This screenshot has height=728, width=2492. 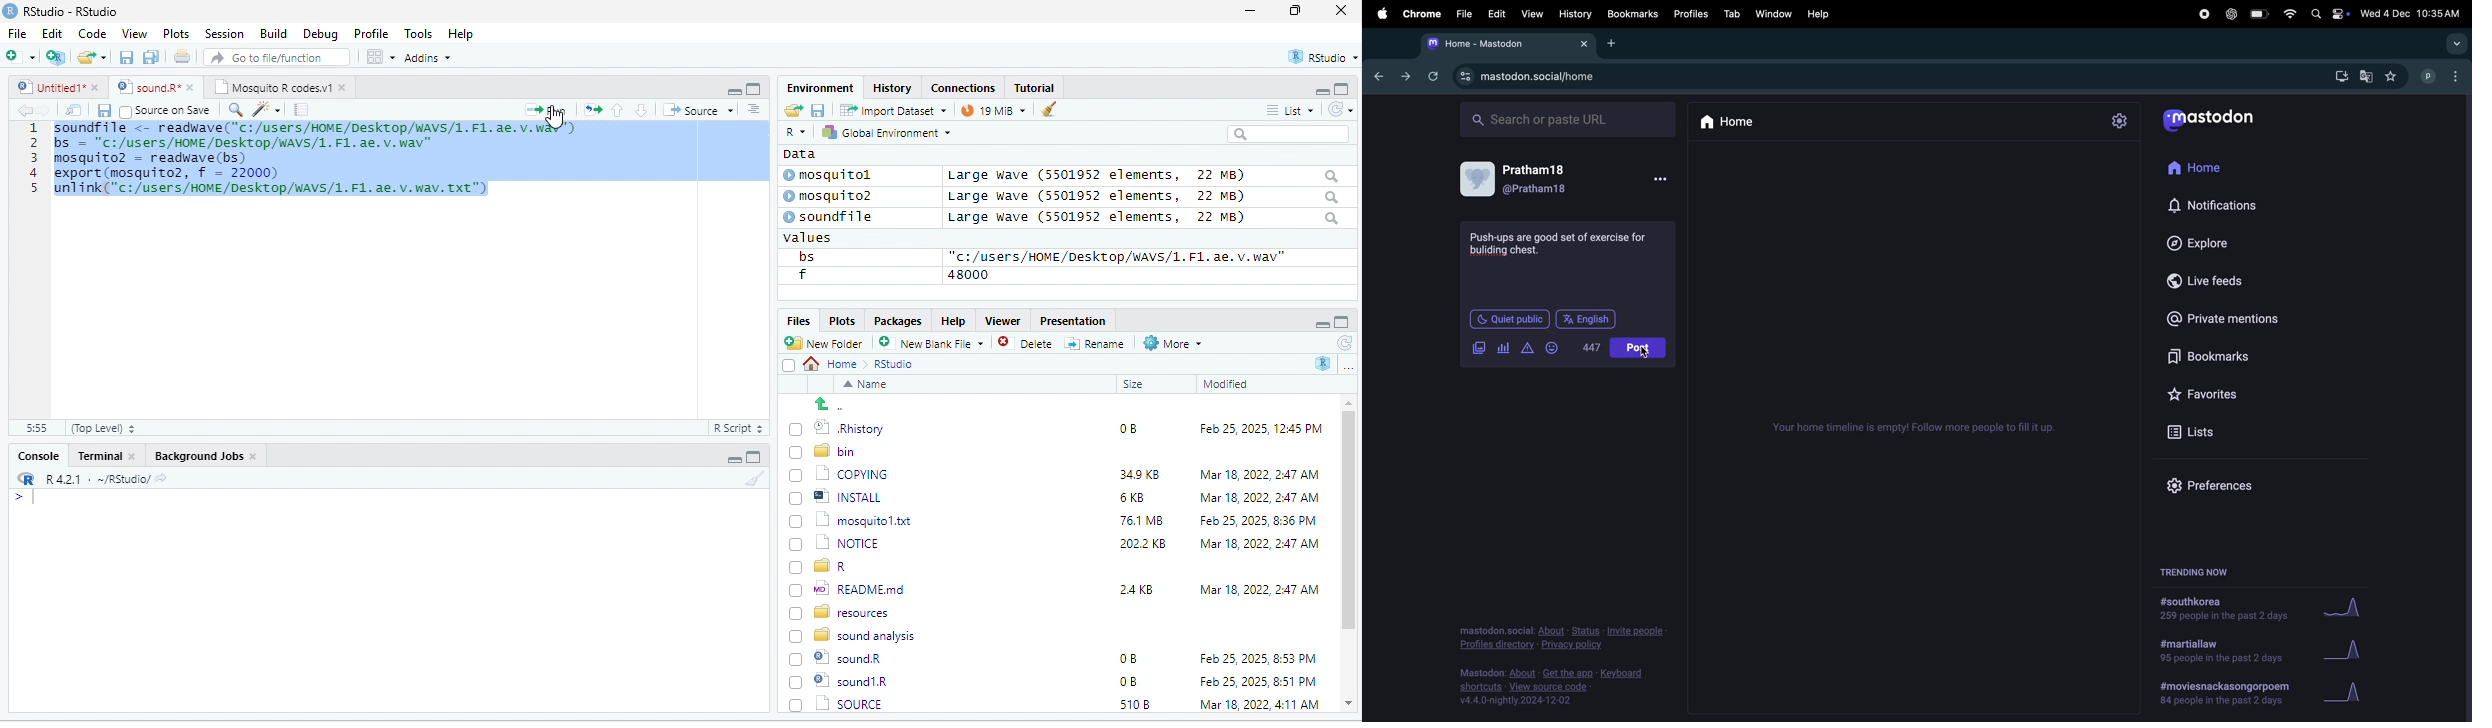 I want to click on save, so click(x=128, y=58).